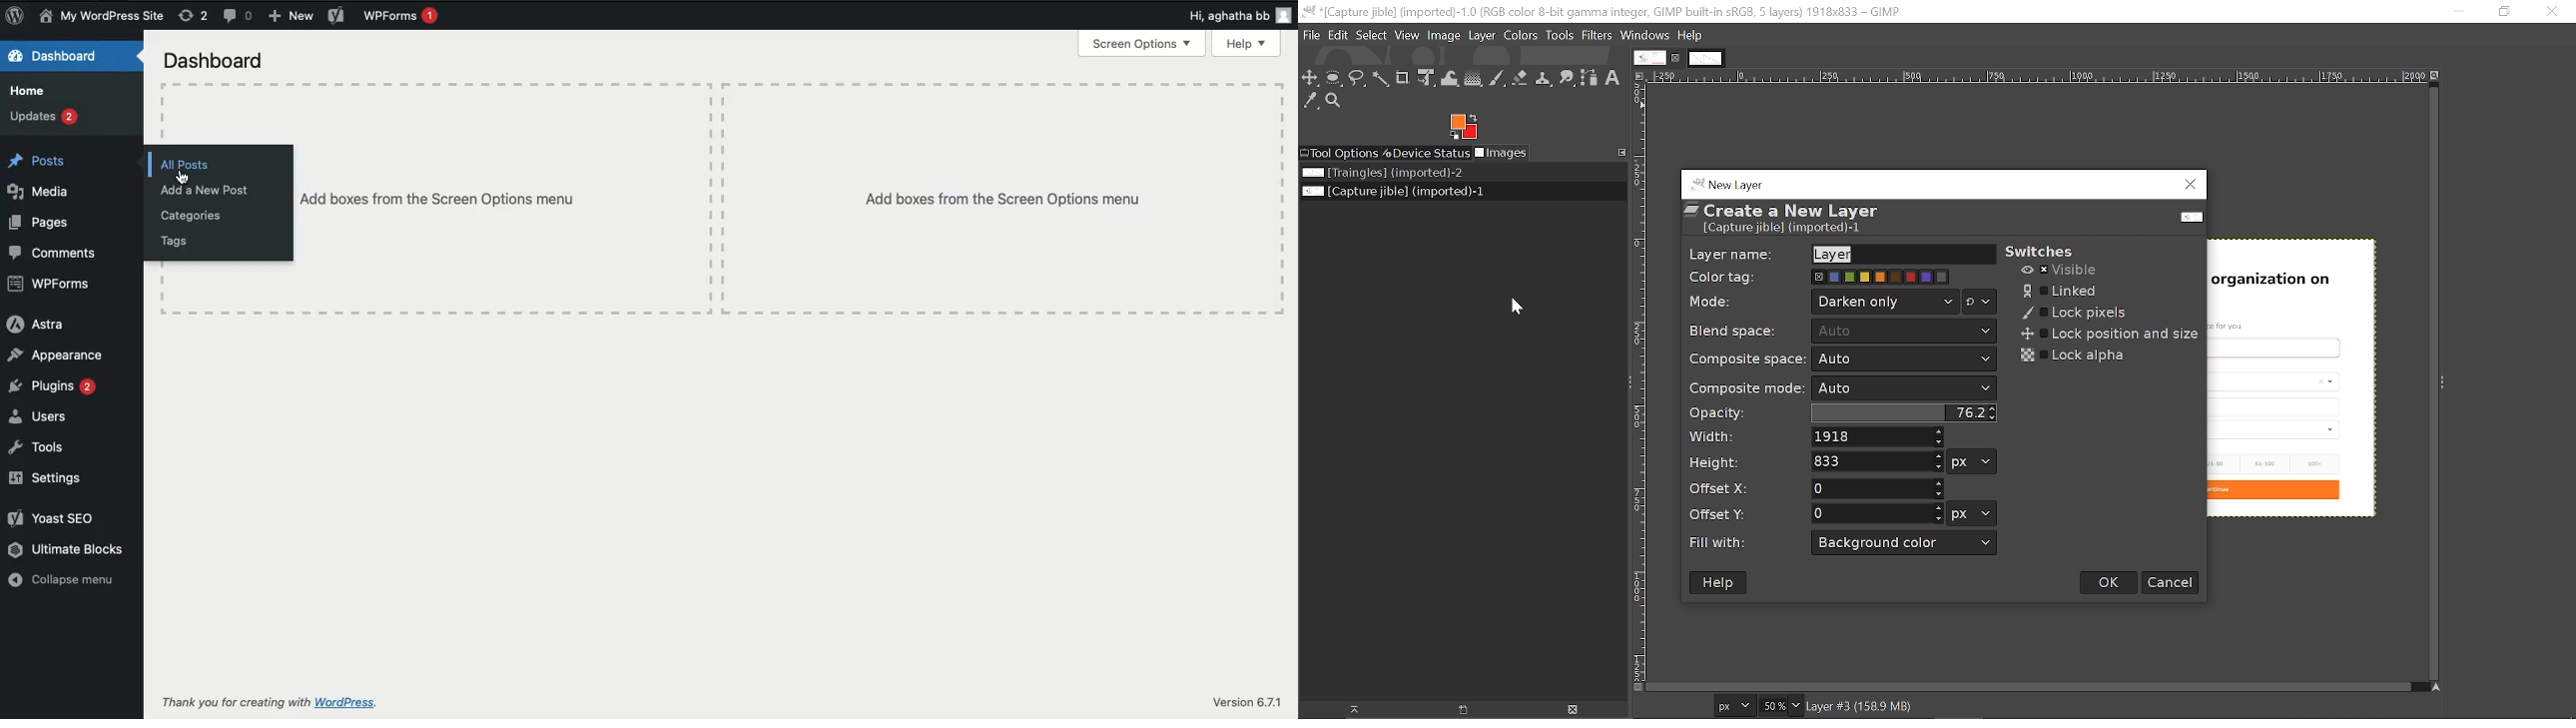 The width and height of the screenshot is (2576, 728). I want to click on Tags, so click(178, 241).